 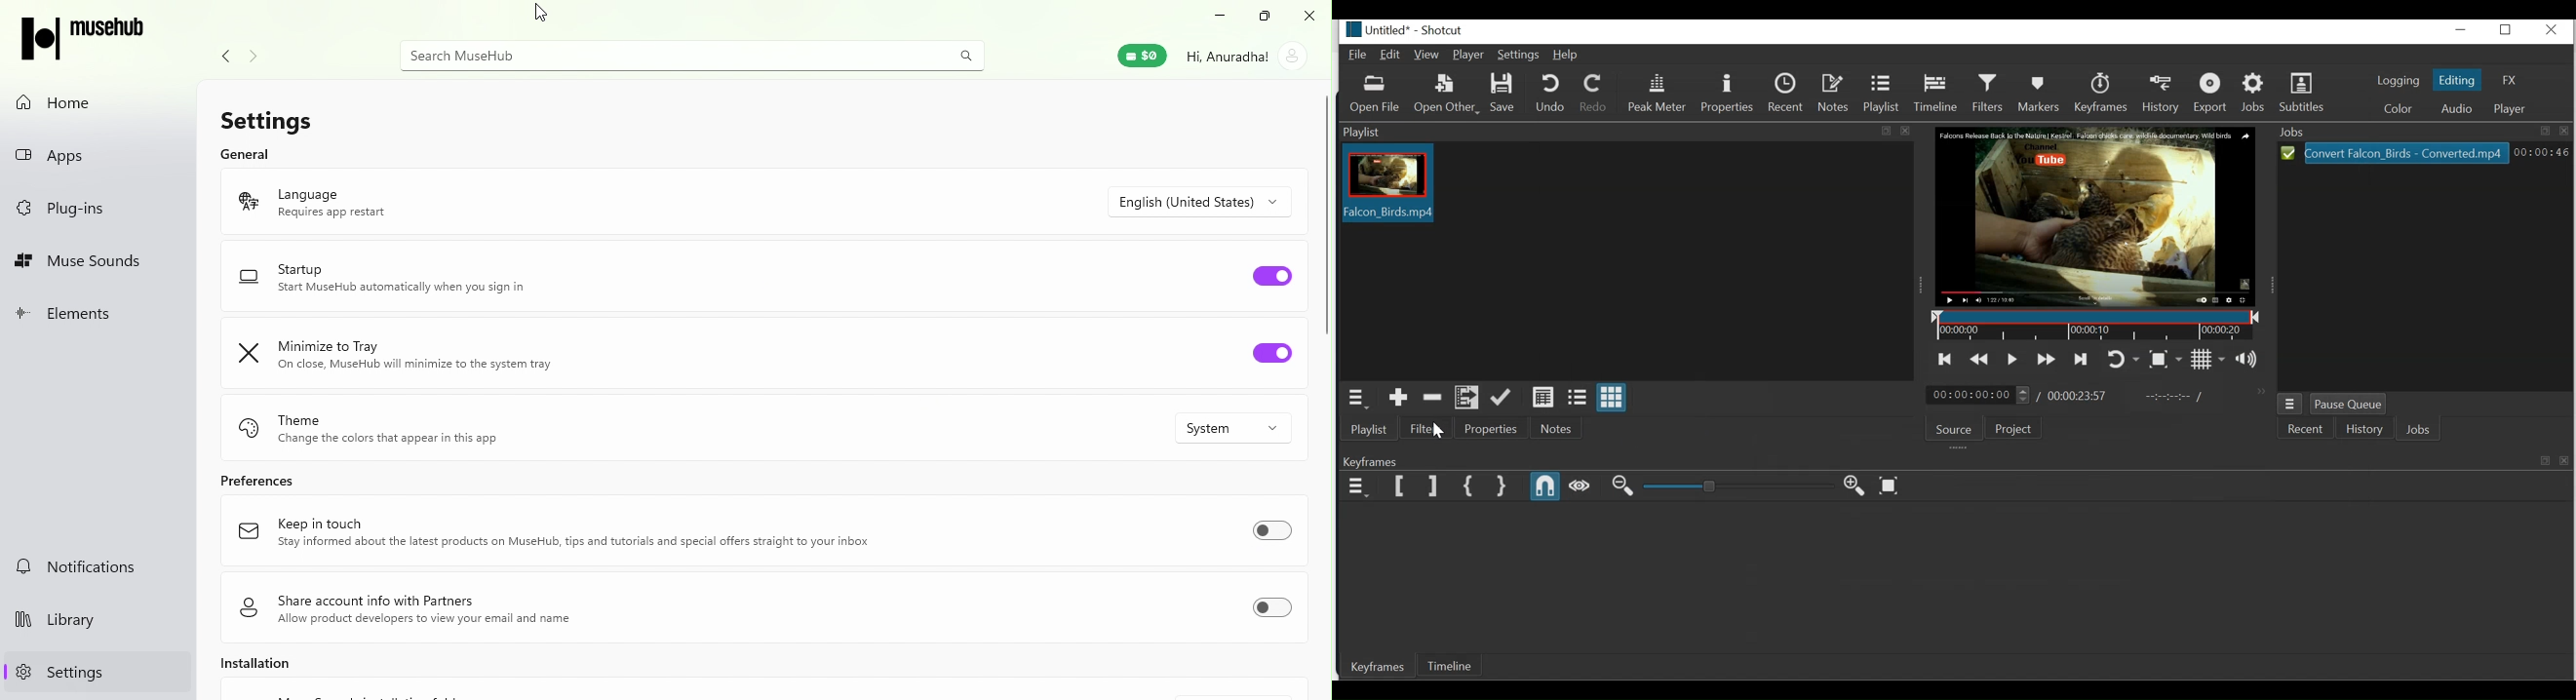 What do you see at coordinates (1245, 60) in the screenshot?
I see `Account` at bounding box center [1245, 60].